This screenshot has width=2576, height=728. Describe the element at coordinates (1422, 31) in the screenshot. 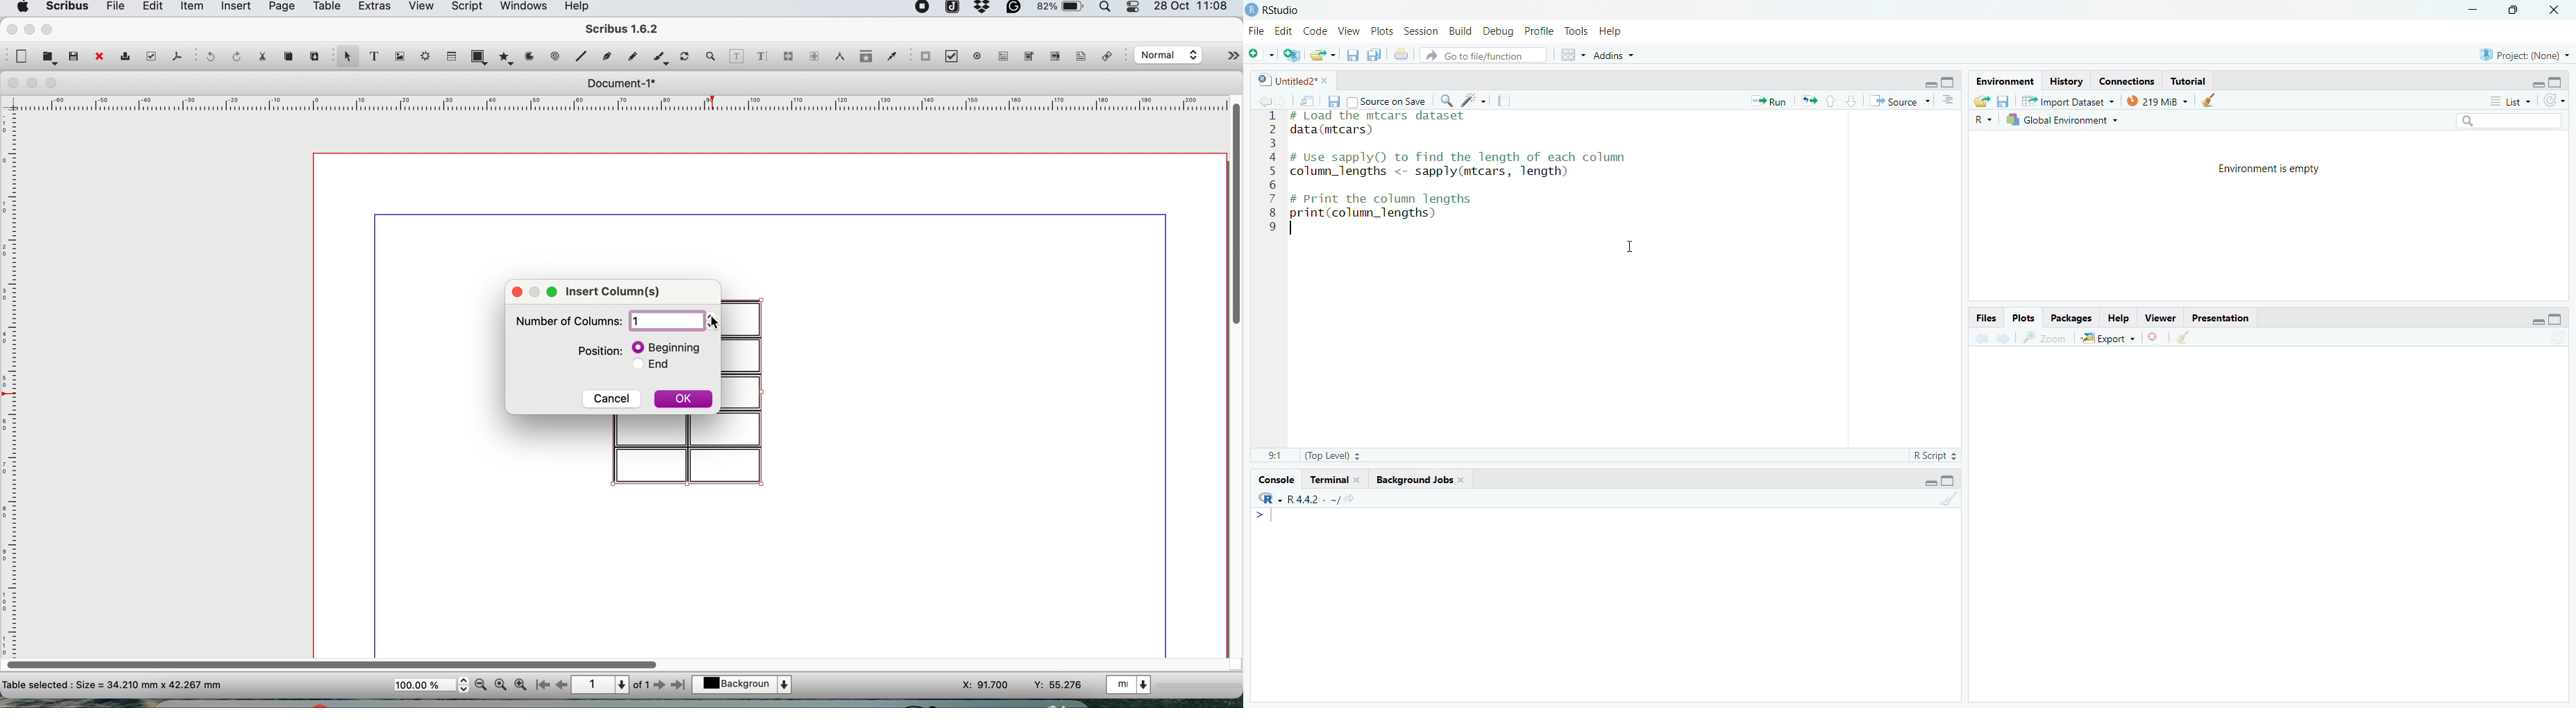

I see `Session` at that location.